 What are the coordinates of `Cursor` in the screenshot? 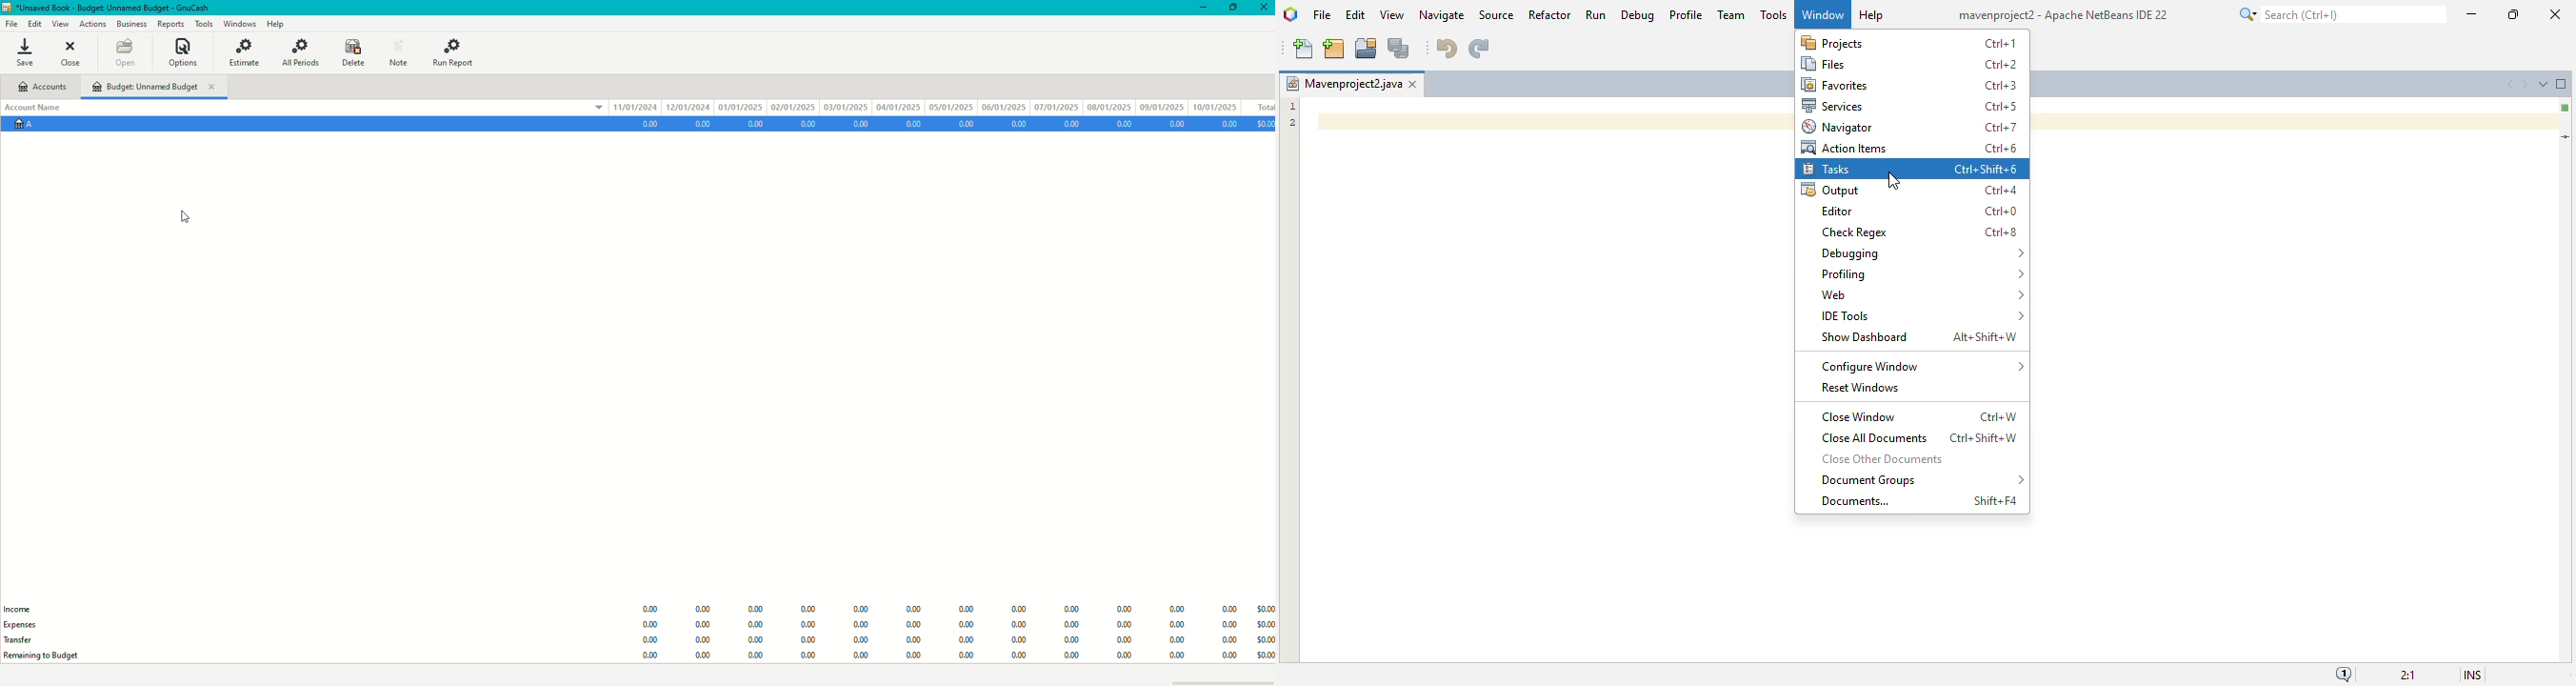 It's located at (189, 218).